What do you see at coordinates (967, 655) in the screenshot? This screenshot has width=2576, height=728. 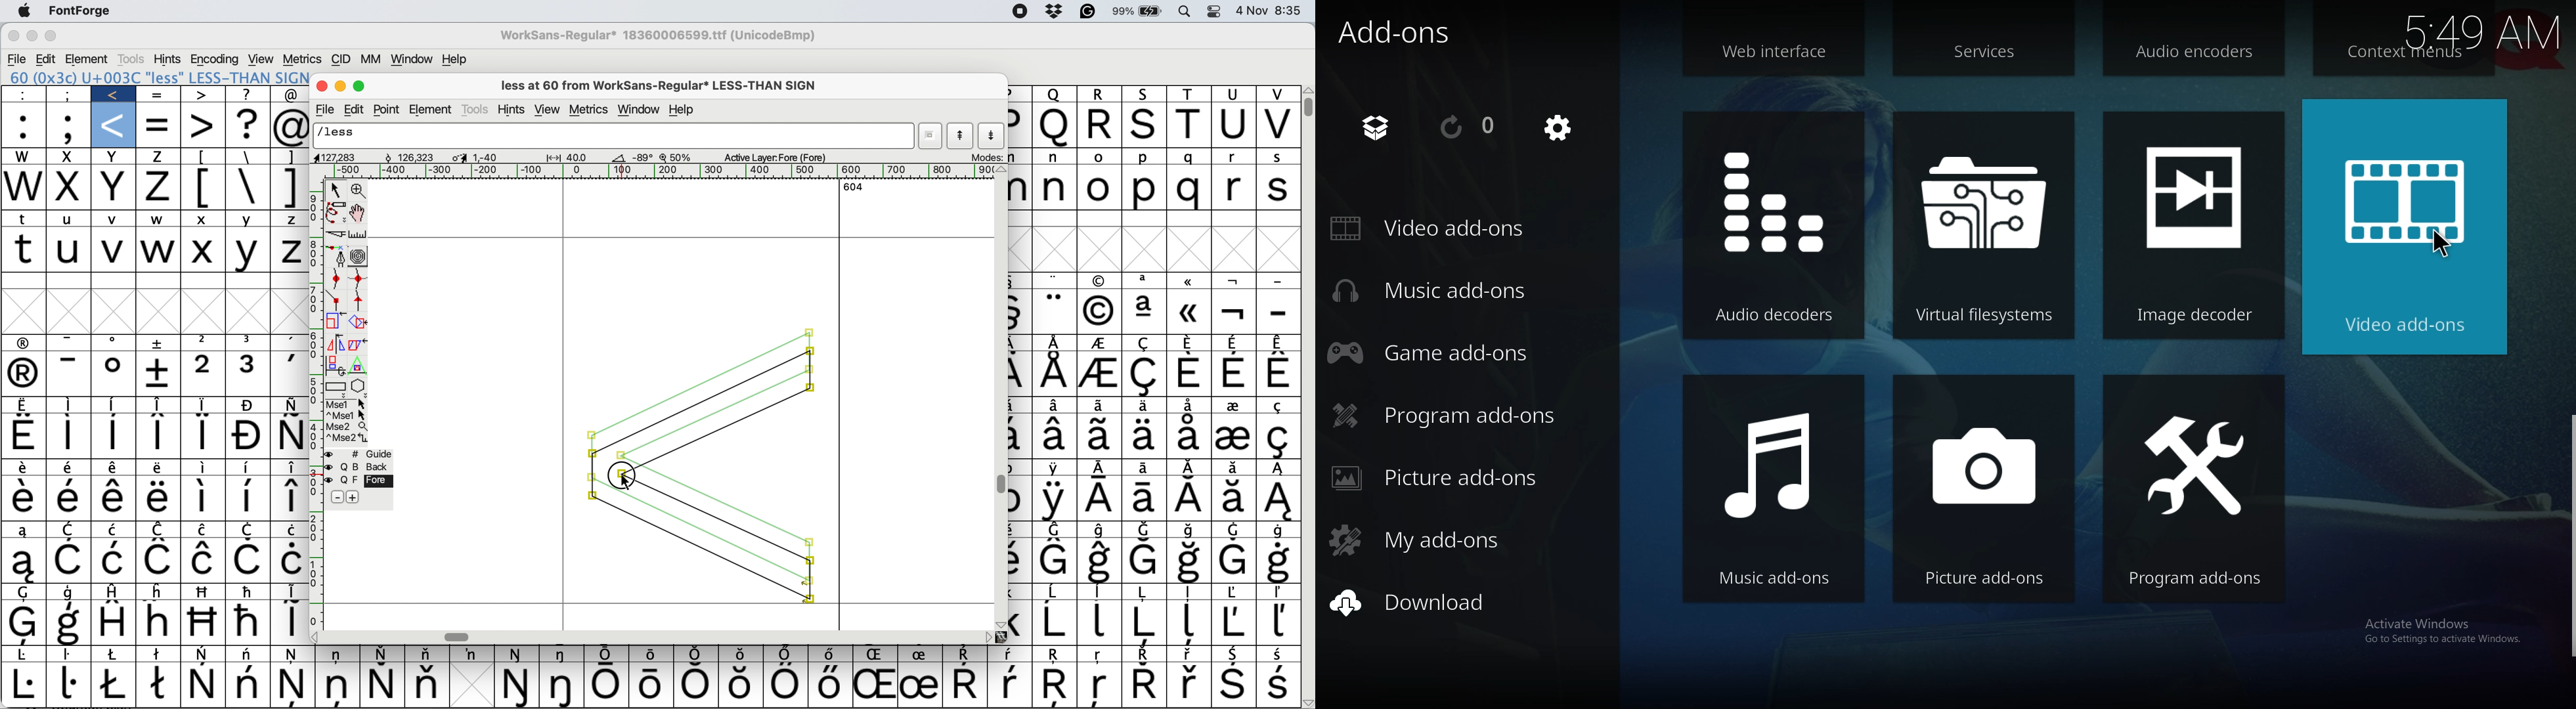 I see `Symbol` at bounding box center [967, 655].